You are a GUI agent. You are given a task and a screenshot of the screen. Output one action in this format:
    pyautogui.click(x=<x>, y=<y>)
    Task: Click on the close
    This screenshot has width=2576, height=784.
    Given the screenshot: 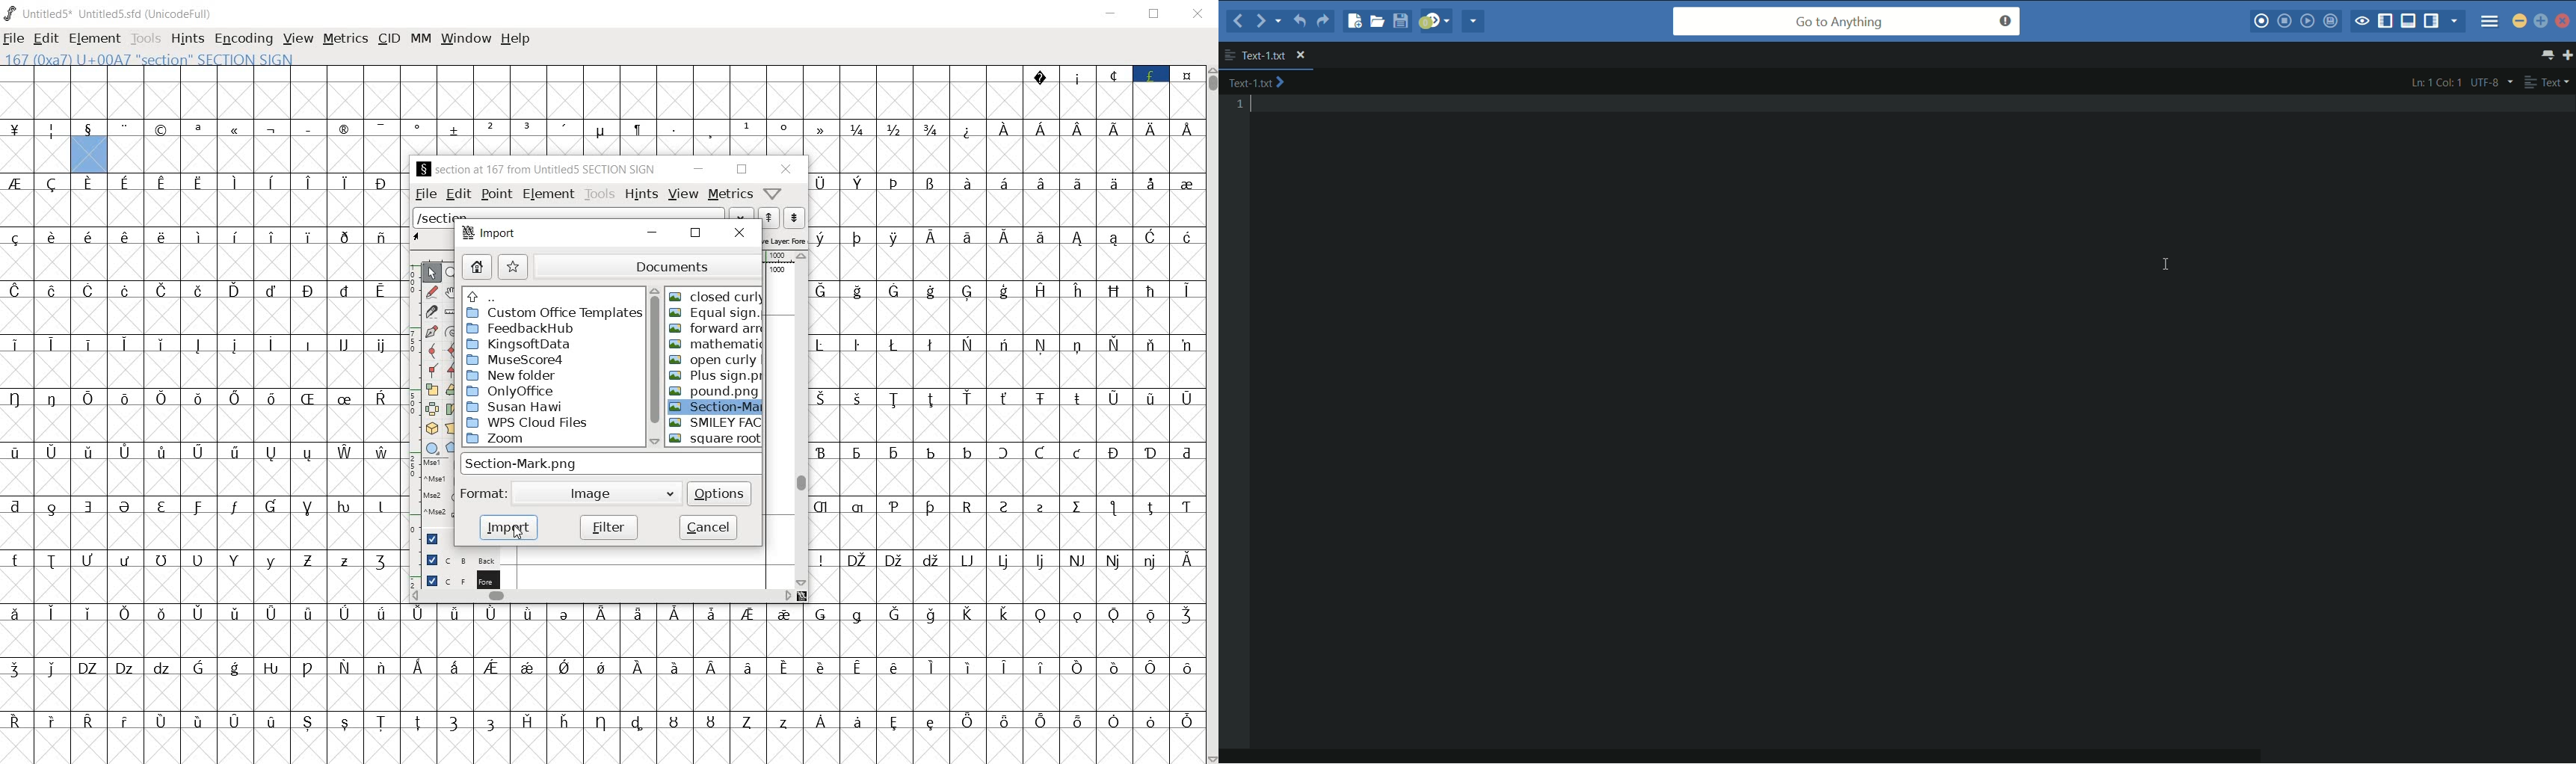 What is the action you would take?
    pyautogui.click(x=741, y=233)
    